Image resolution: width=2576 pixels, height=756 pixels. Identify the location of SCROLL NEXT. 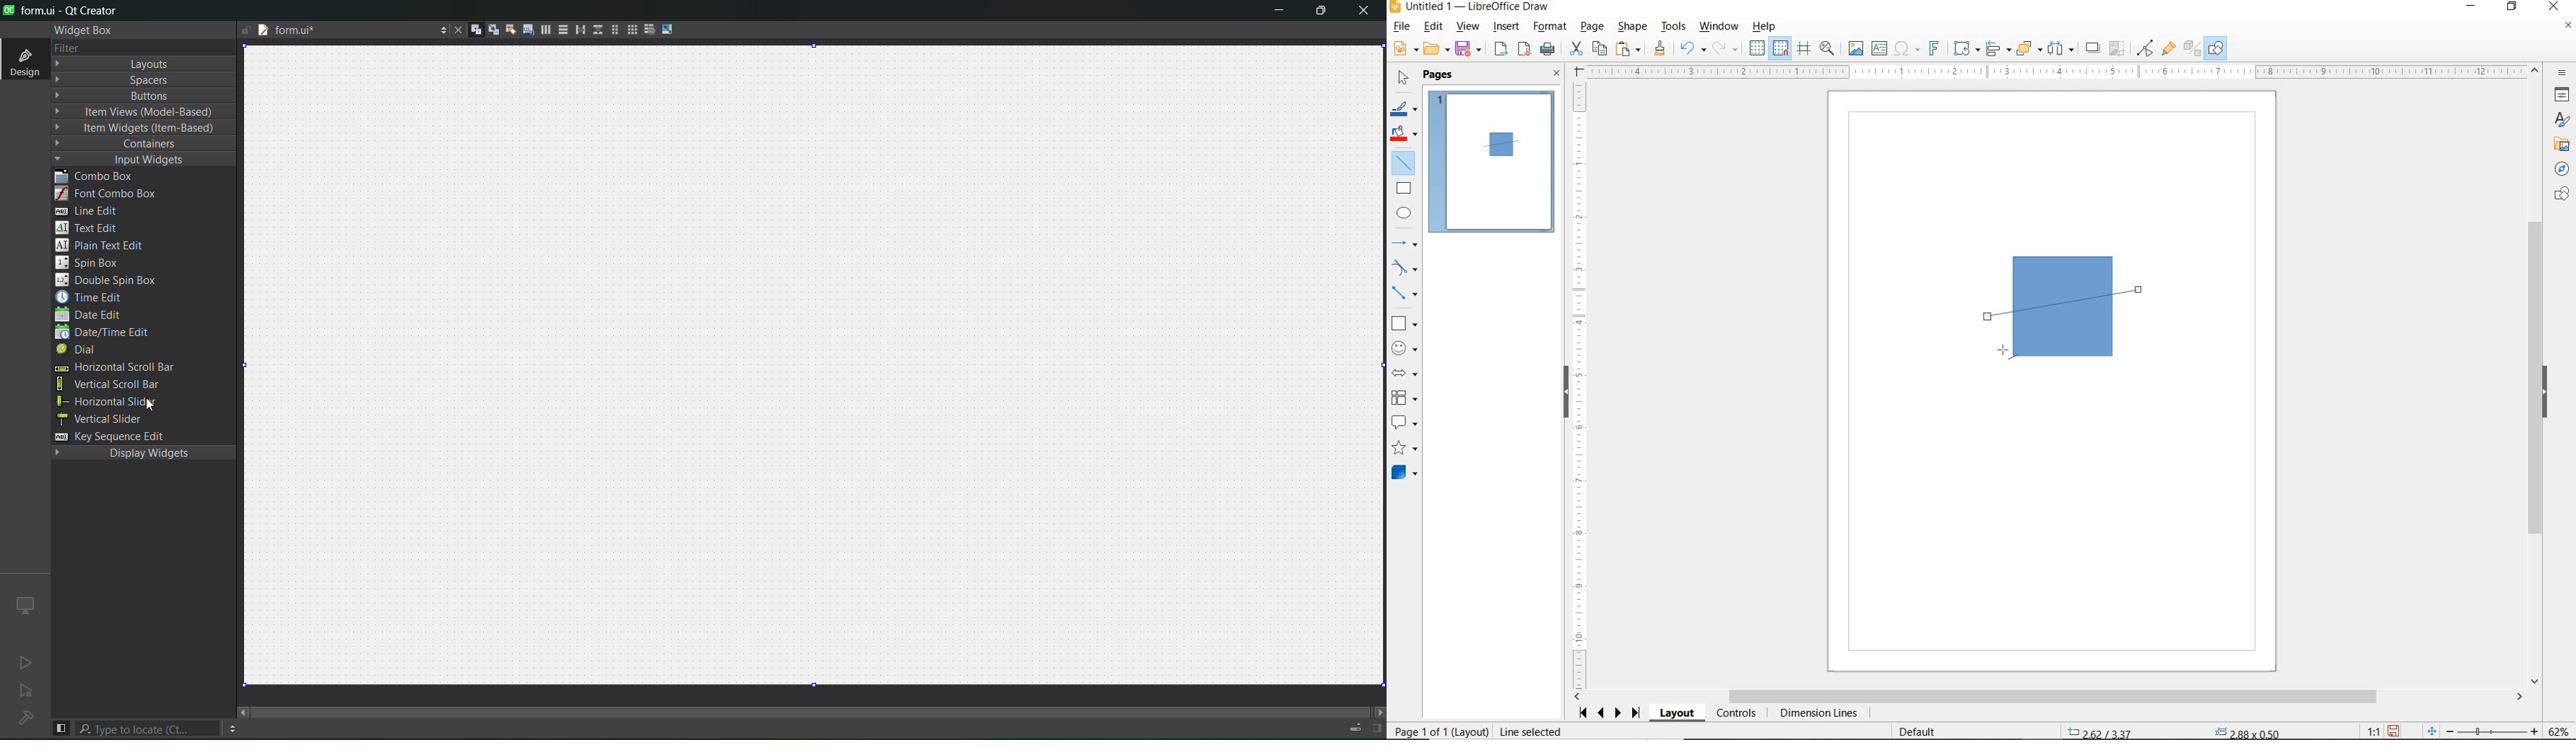
(1610, 713).